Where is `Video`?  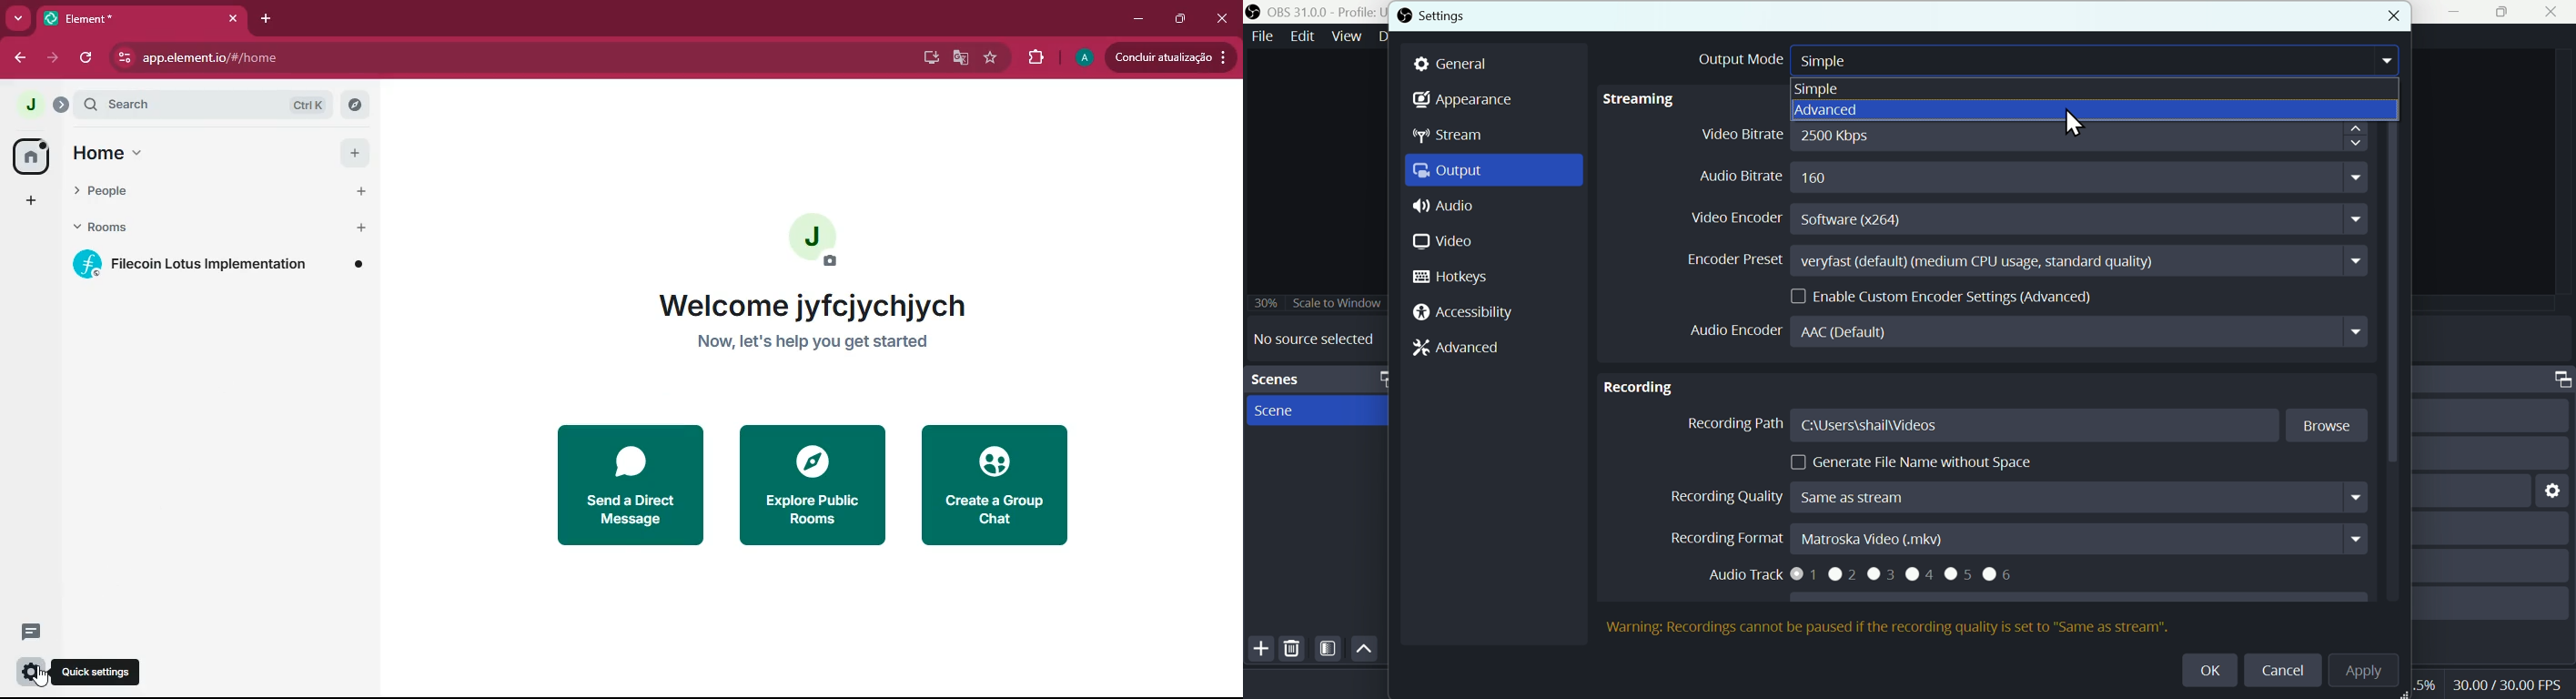
Video is located at coordinates (1442, 242).